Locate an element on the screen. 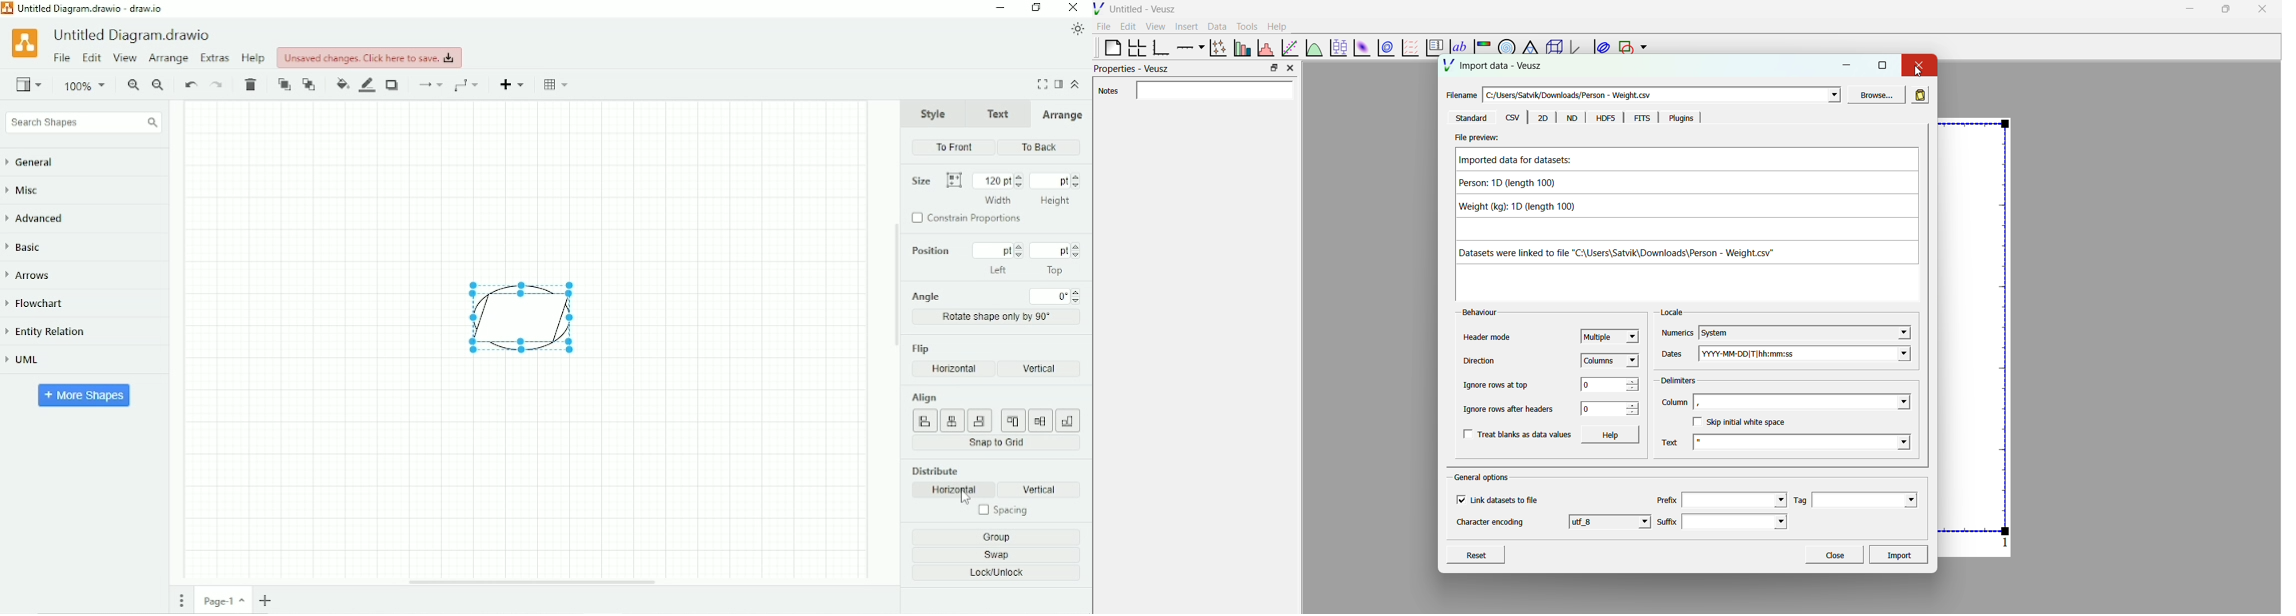 This screenshot has width=2296, height=616. To front is located at coordinates (955, 147).